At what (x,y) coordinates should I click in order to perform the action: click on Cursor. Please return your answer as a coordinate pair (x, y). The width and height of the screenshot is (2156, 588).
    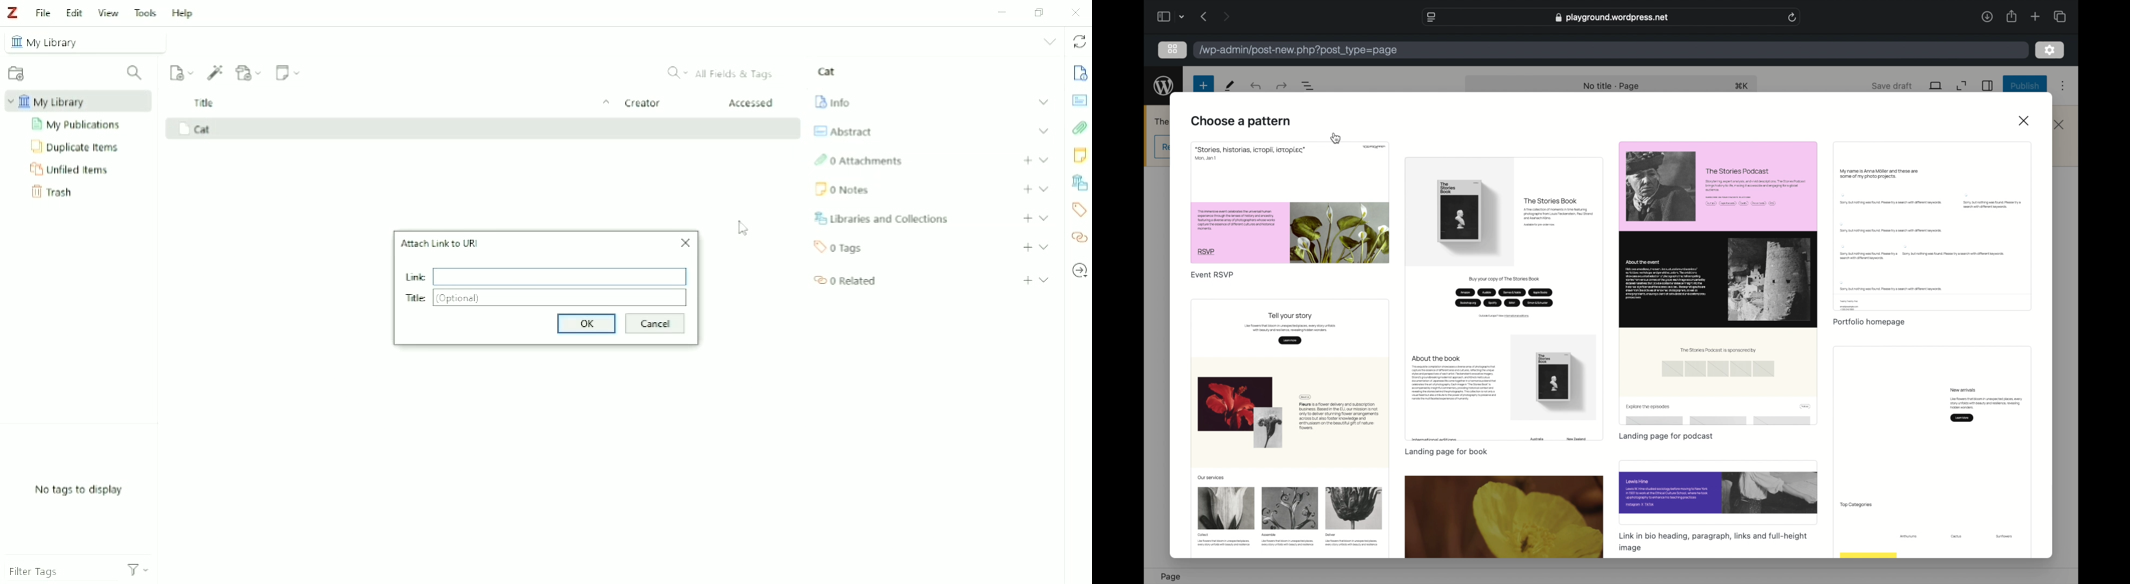
    Looking at the image, I should click on (744, 227).